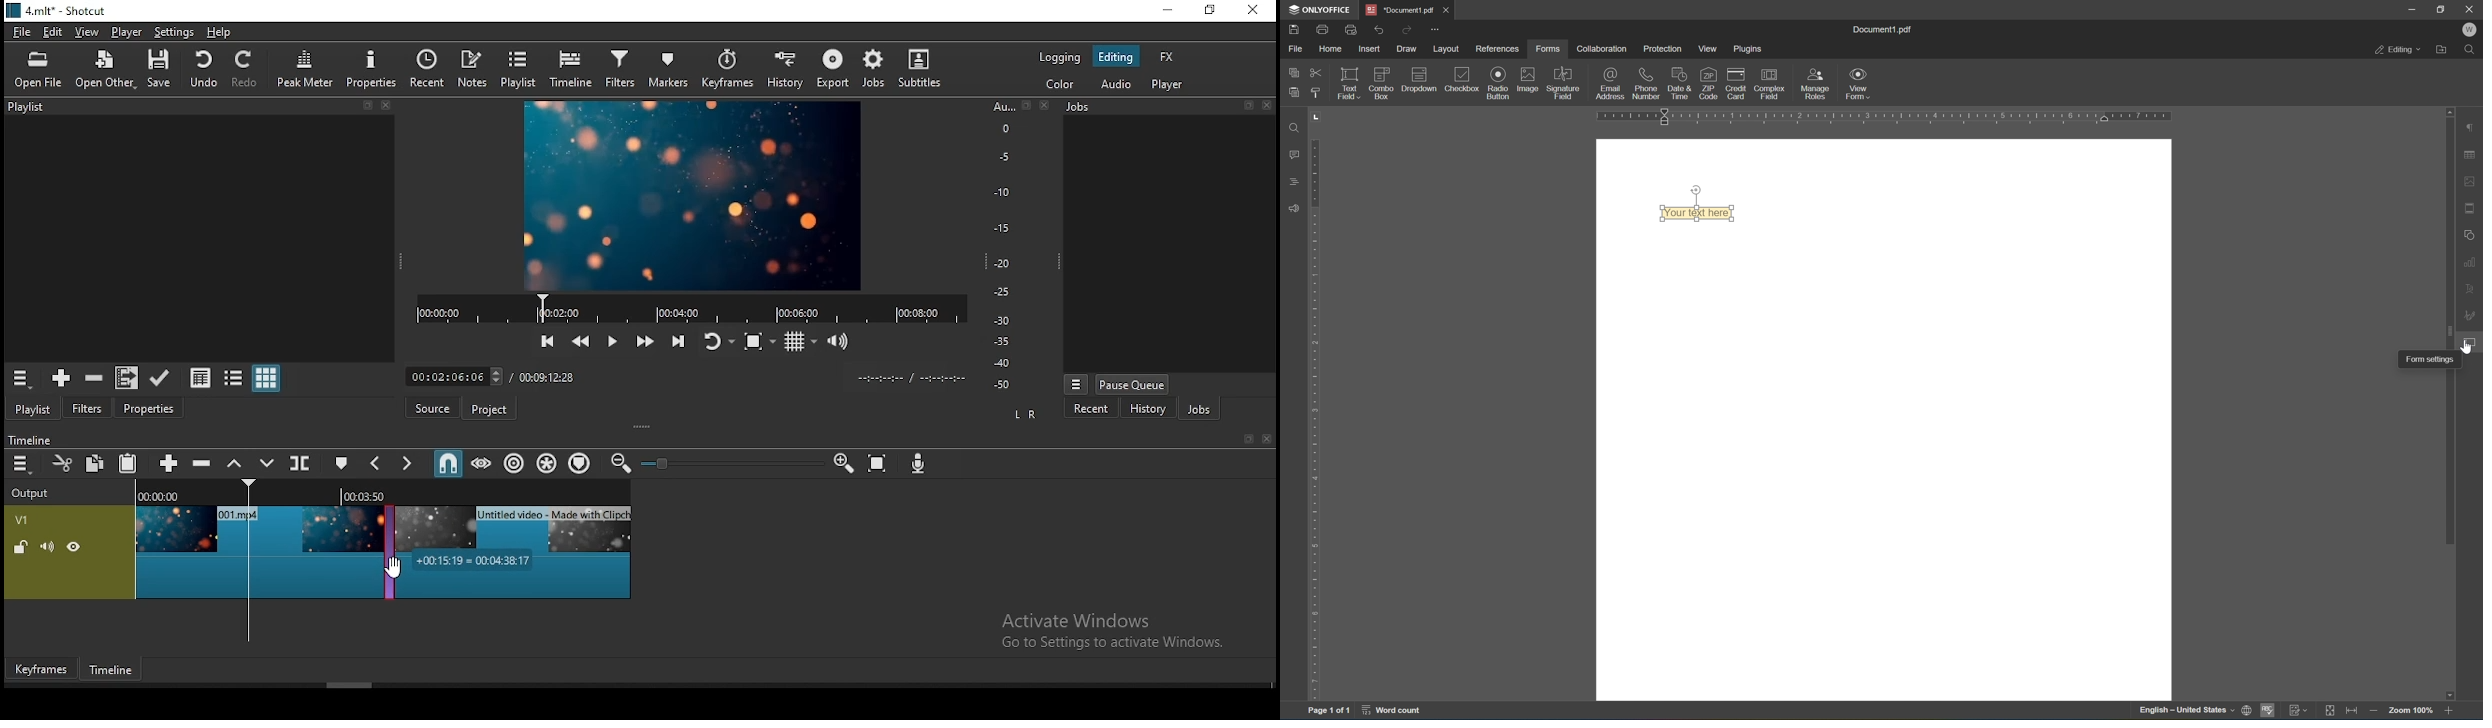 The height and width of the screenshot is (728, 2492). What do you see at coordinates (232, 464) in the screenshot?
I see `lift` at bounding box center [232, 464].